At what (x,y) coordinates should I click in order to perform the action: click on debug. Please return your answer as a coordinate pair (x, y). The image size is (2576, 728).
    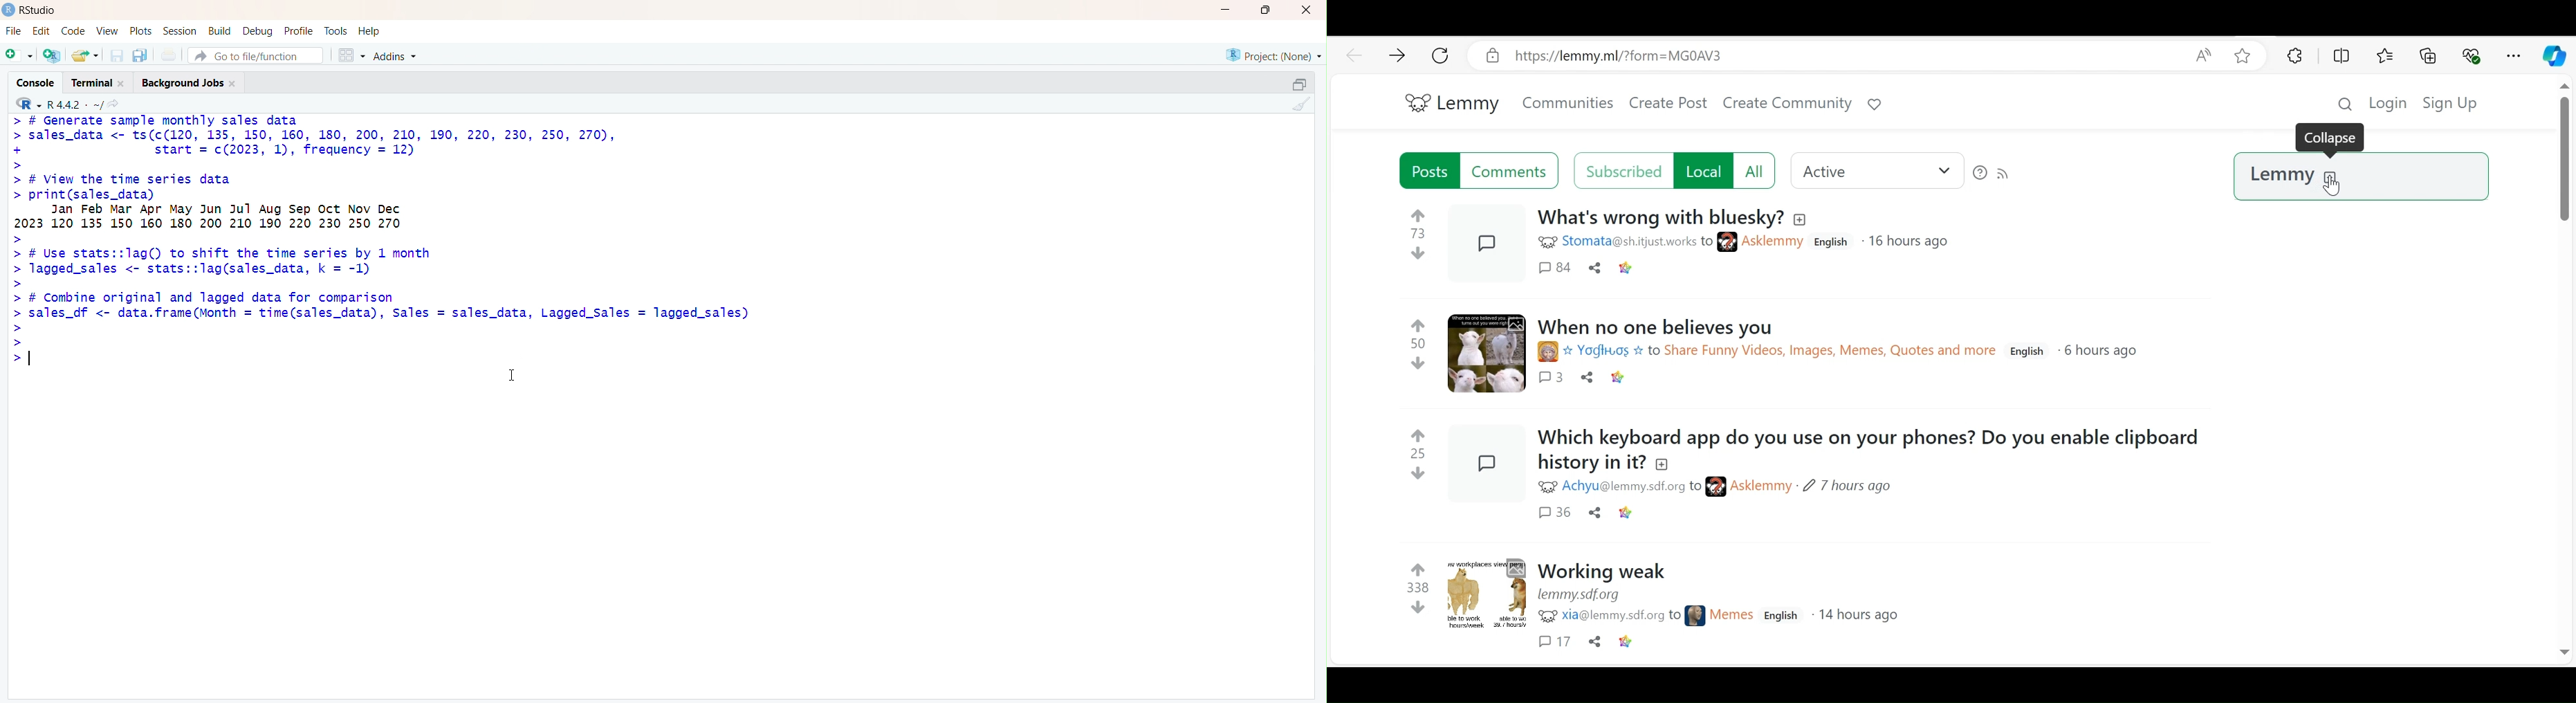
    Looking at the image, I should click on (258, 31).